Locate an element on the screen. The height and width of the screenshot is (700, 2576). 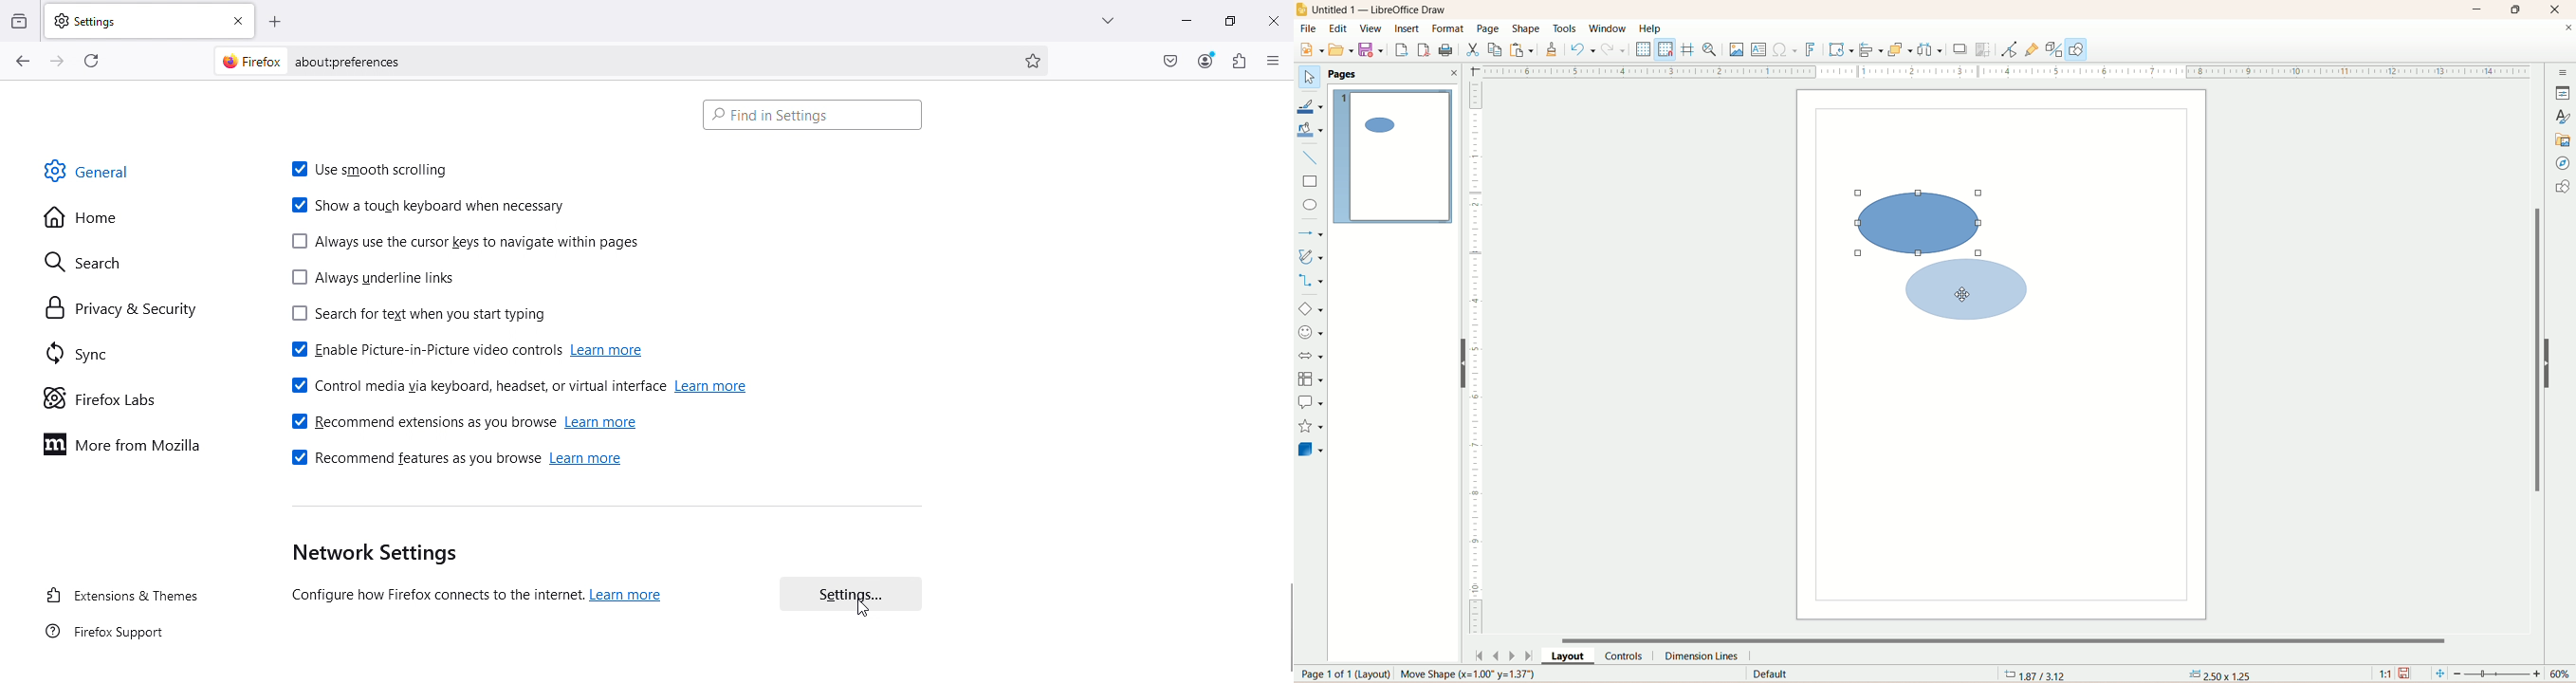
help is located at coordinates (1653, 30).